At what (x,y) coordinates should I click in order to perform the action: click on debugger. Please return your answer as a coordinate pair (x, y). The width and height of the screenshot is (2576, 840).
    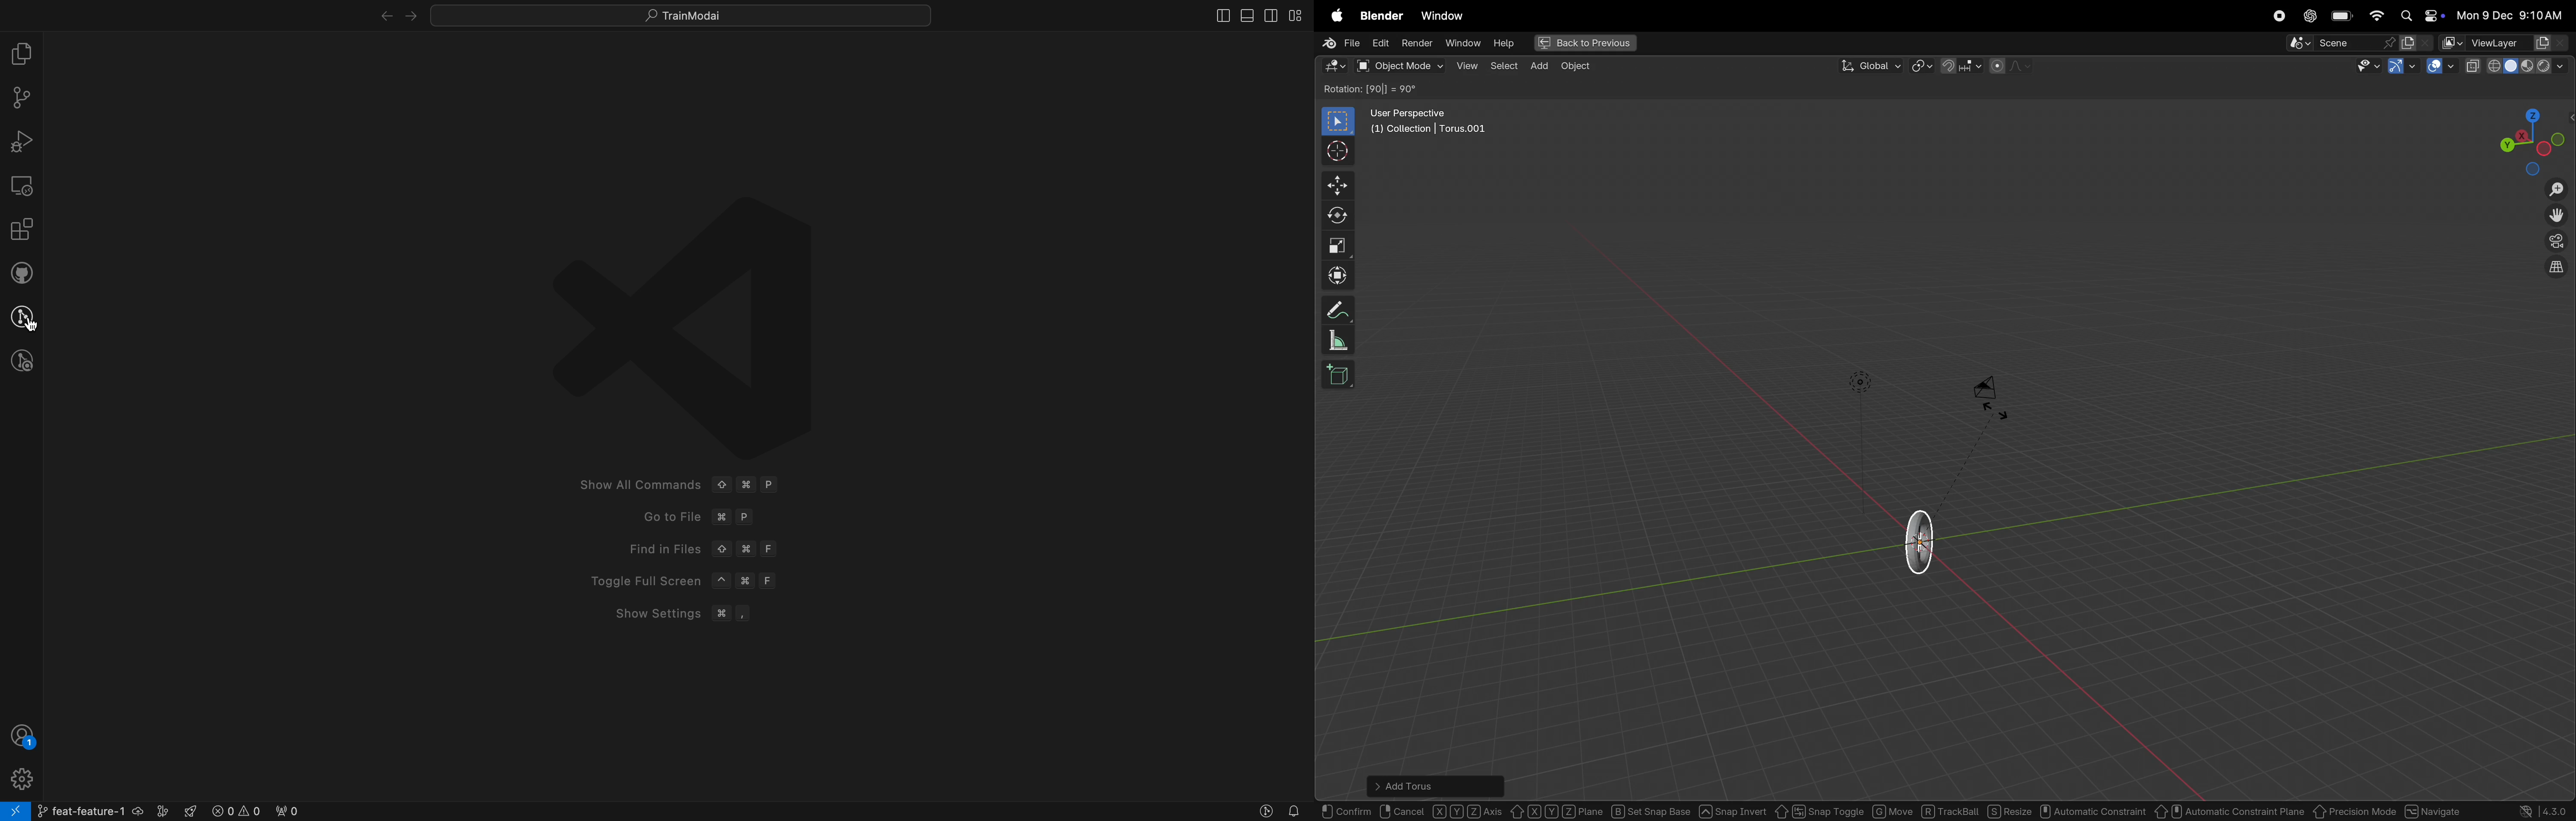
    Looking at the image, I should click on (20, 142).